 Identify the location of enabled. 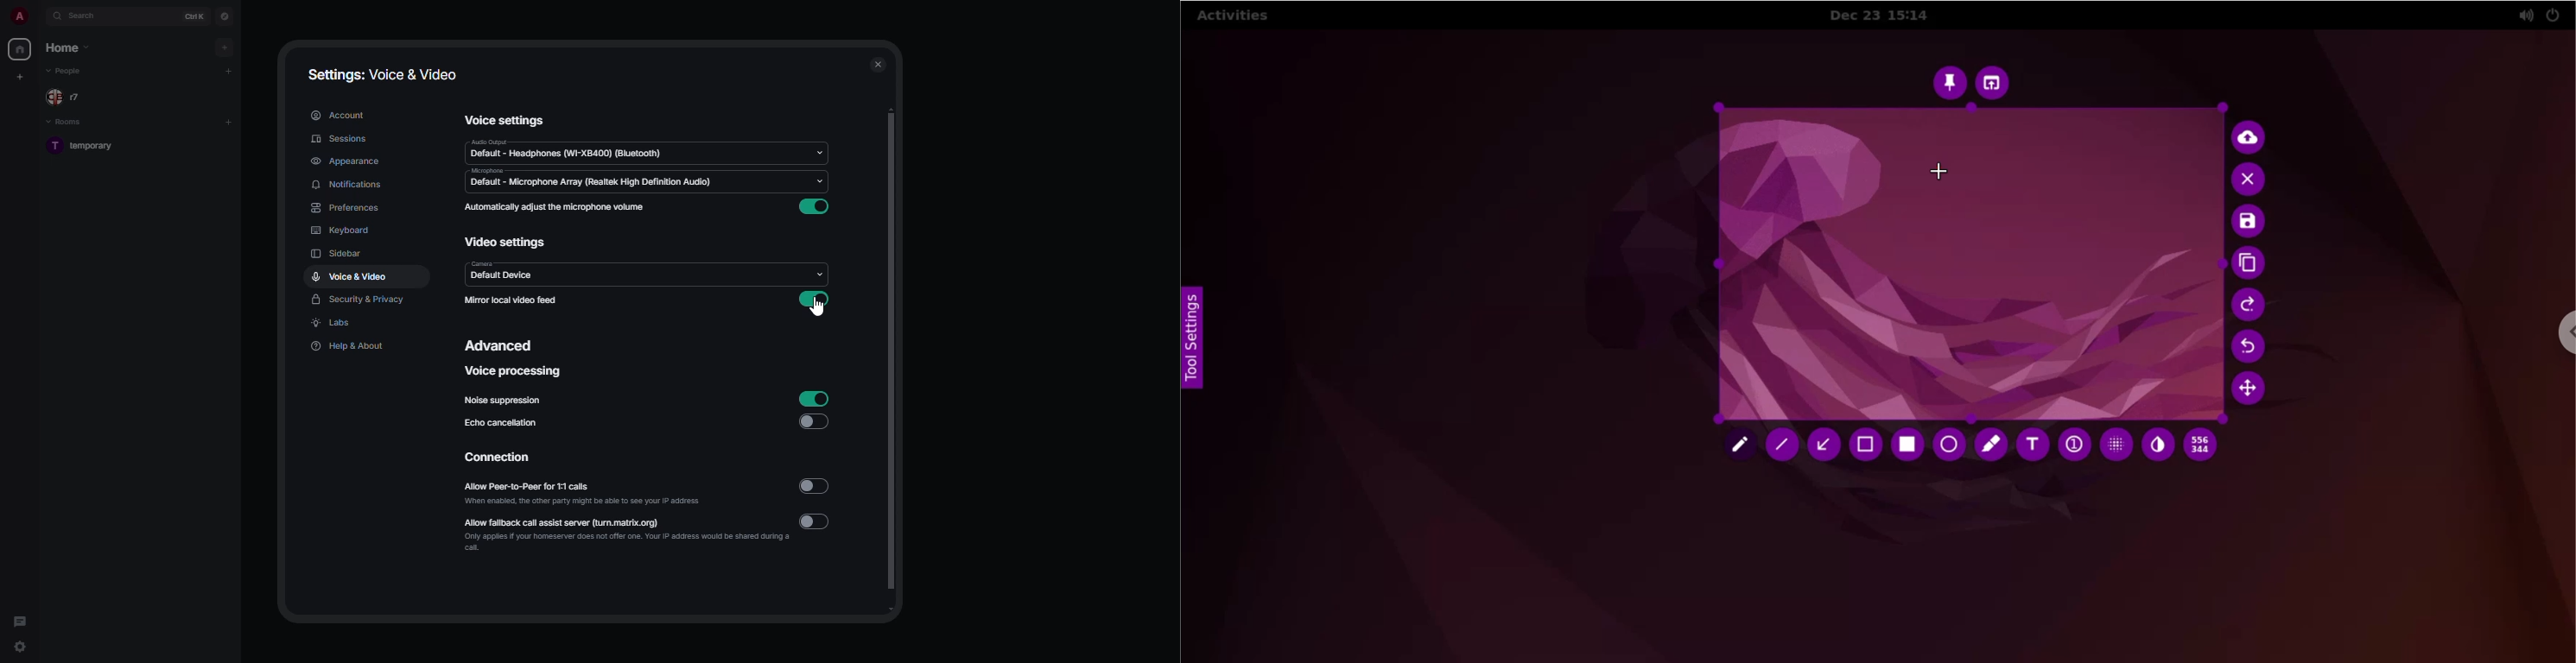
(813, 399).